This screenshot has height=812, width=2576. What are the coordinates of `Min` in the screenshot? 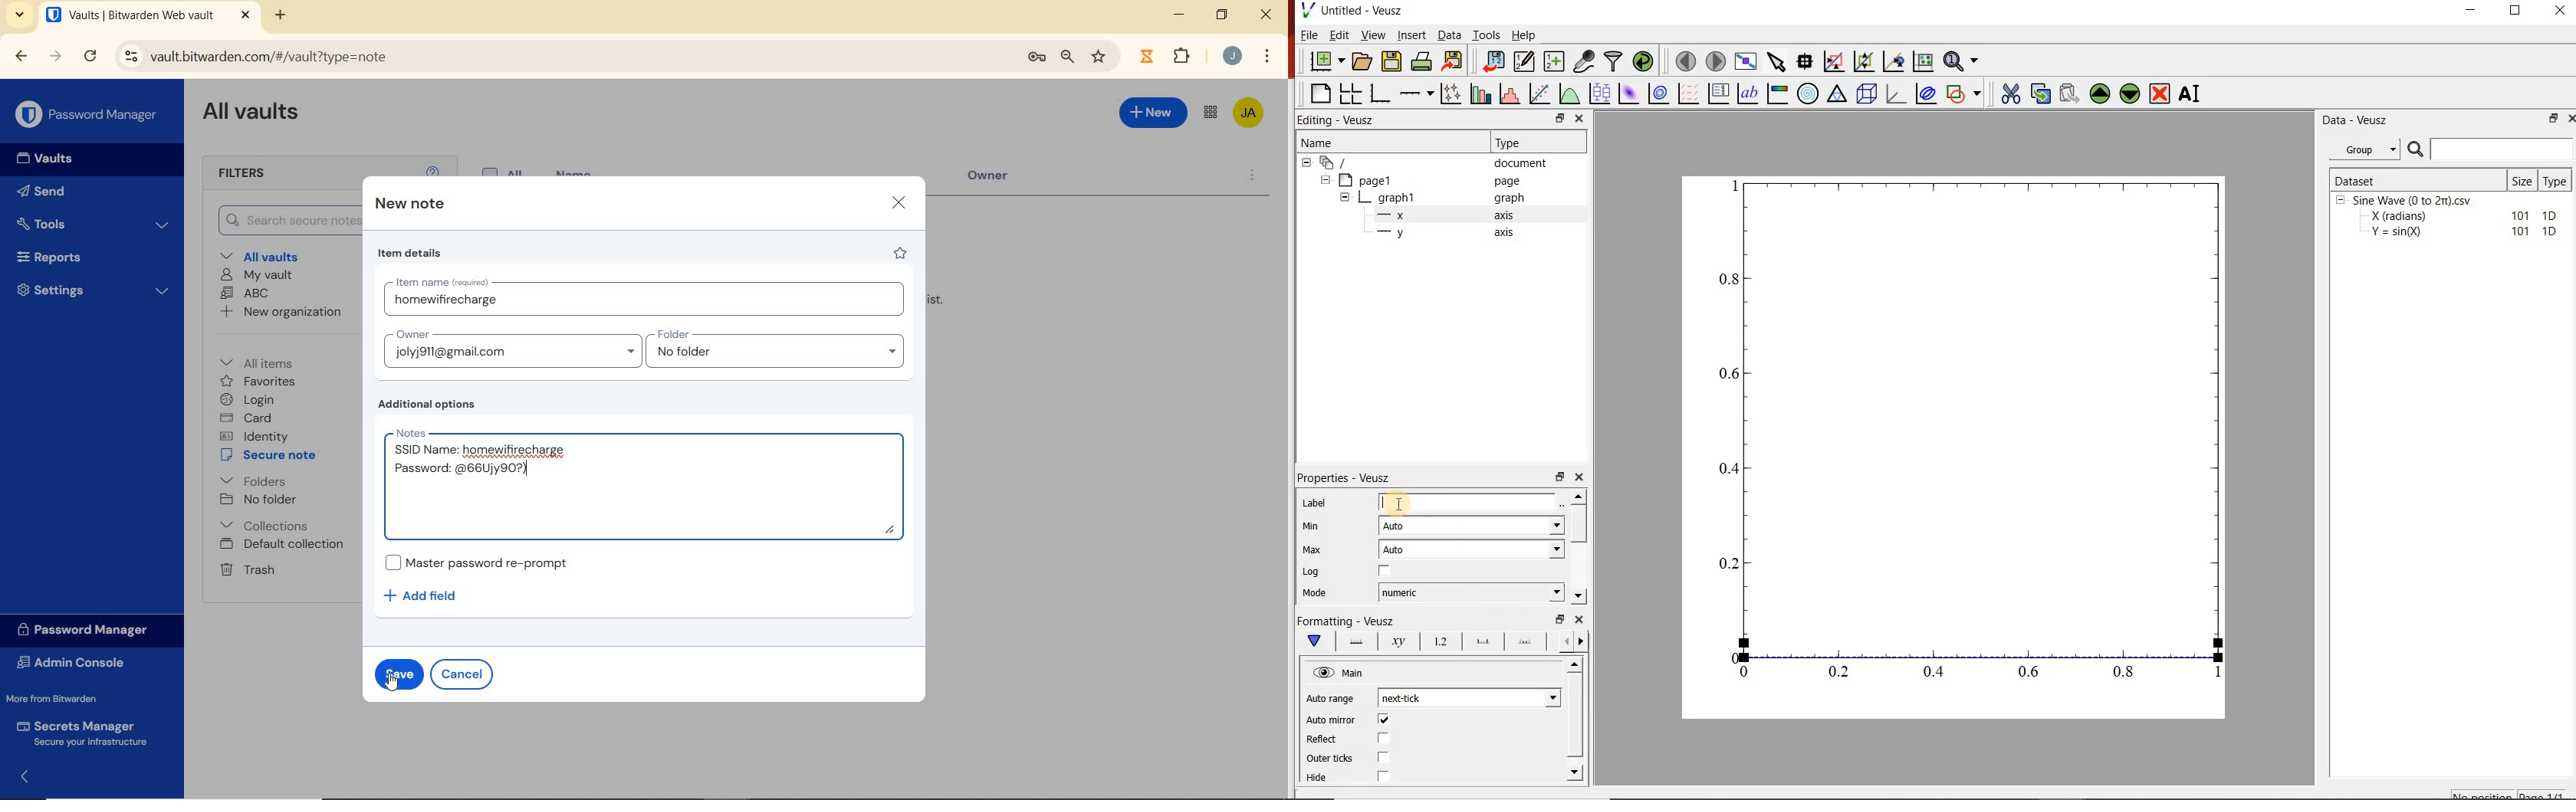 It's located at (1312, 525).